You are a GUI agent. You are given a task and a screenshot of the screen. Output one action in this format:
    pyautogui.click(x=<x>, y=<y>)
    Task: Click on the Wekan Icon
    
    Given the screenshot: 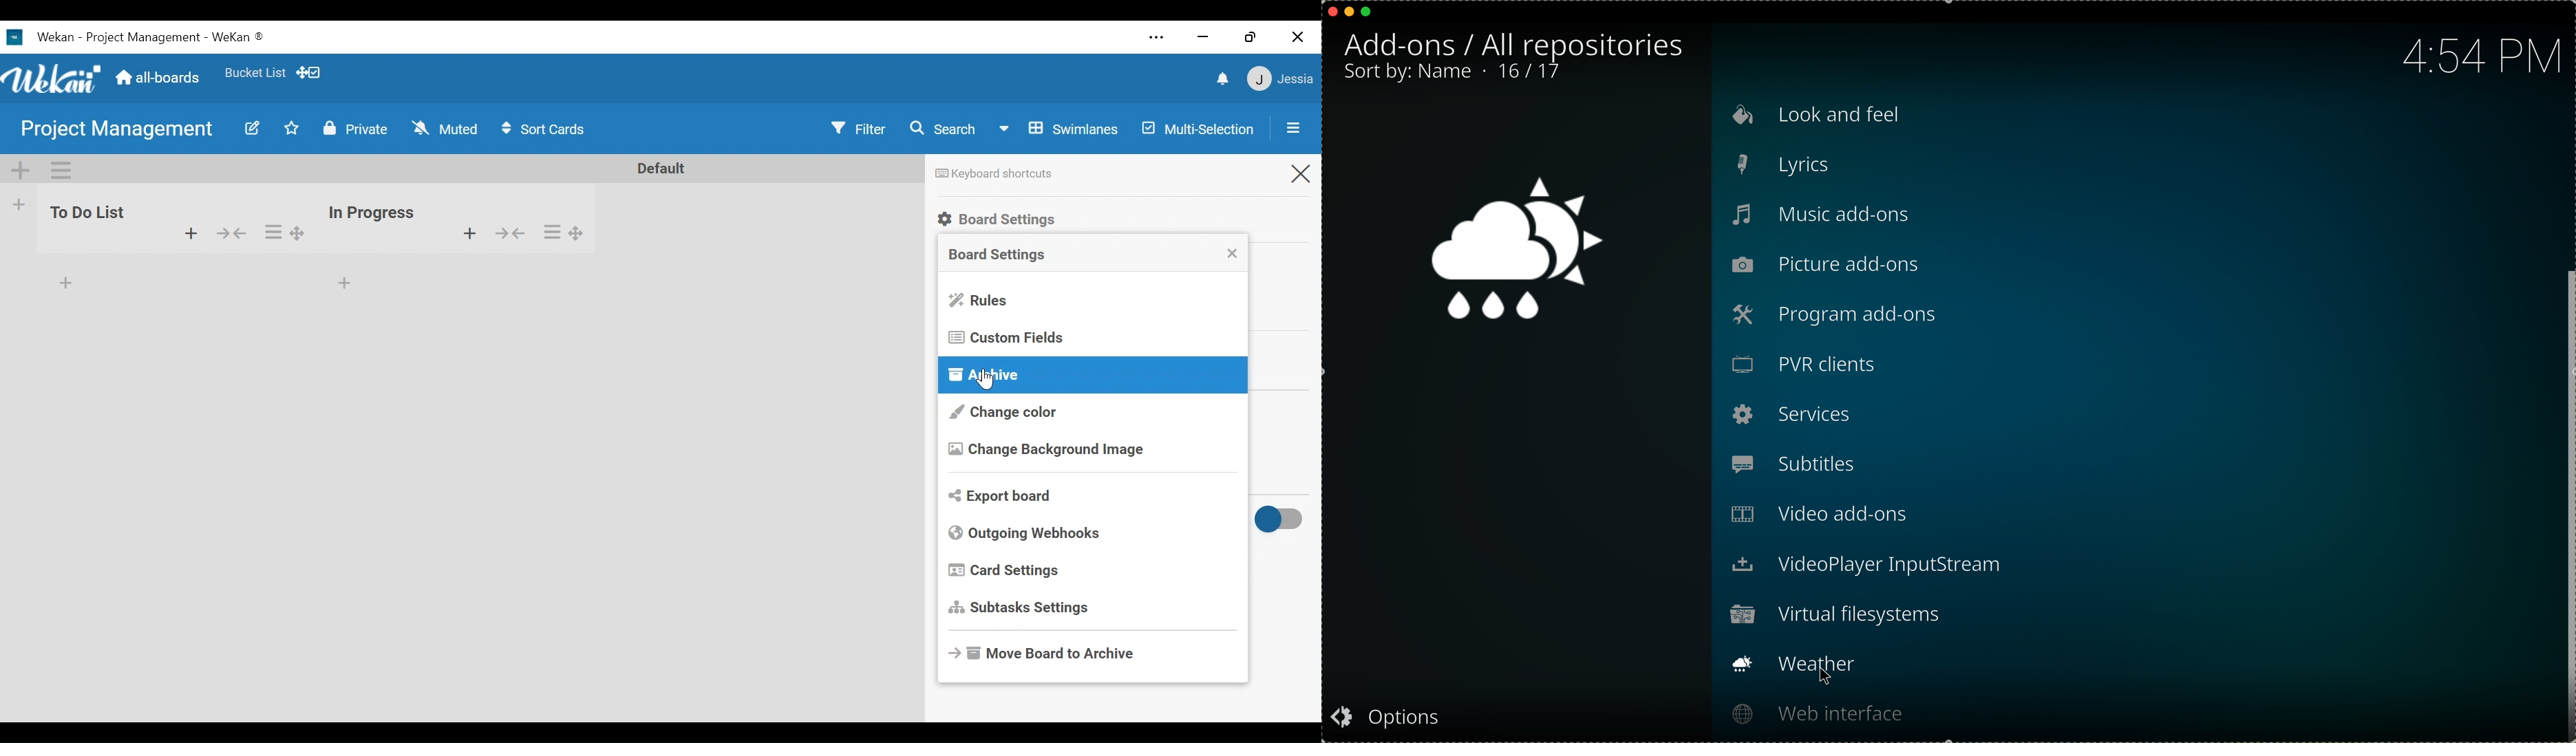 What is the action you would take?
    pyautogui.click(x=55, y=78)
    